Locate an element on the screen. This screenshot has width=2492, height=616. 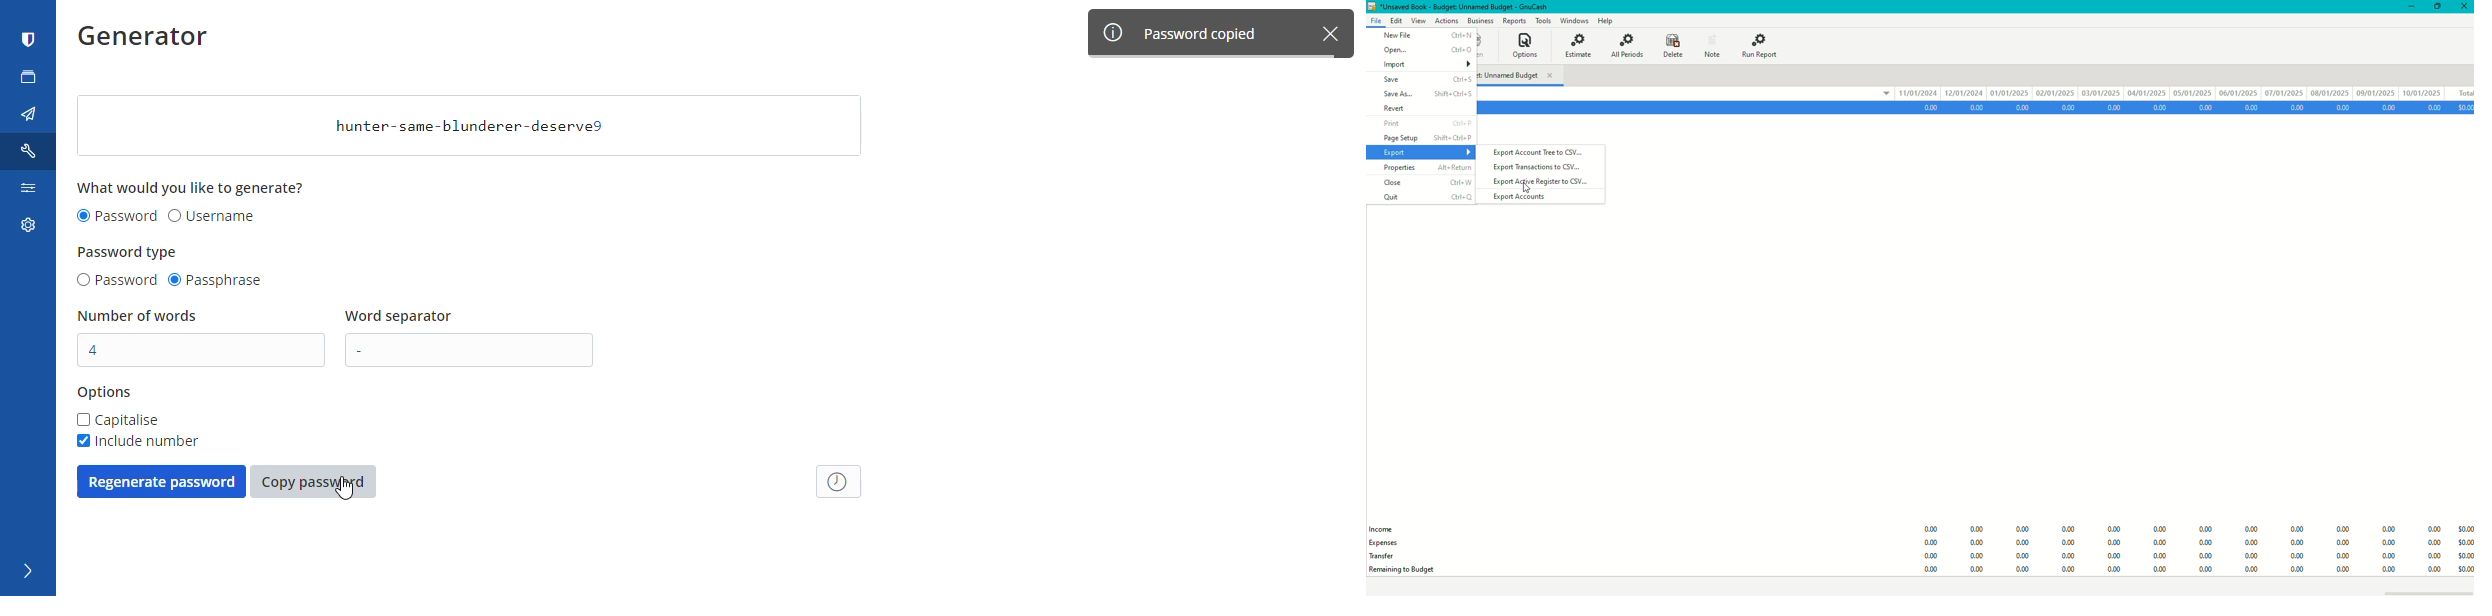
Edit is located at coordinates (1396, 19).